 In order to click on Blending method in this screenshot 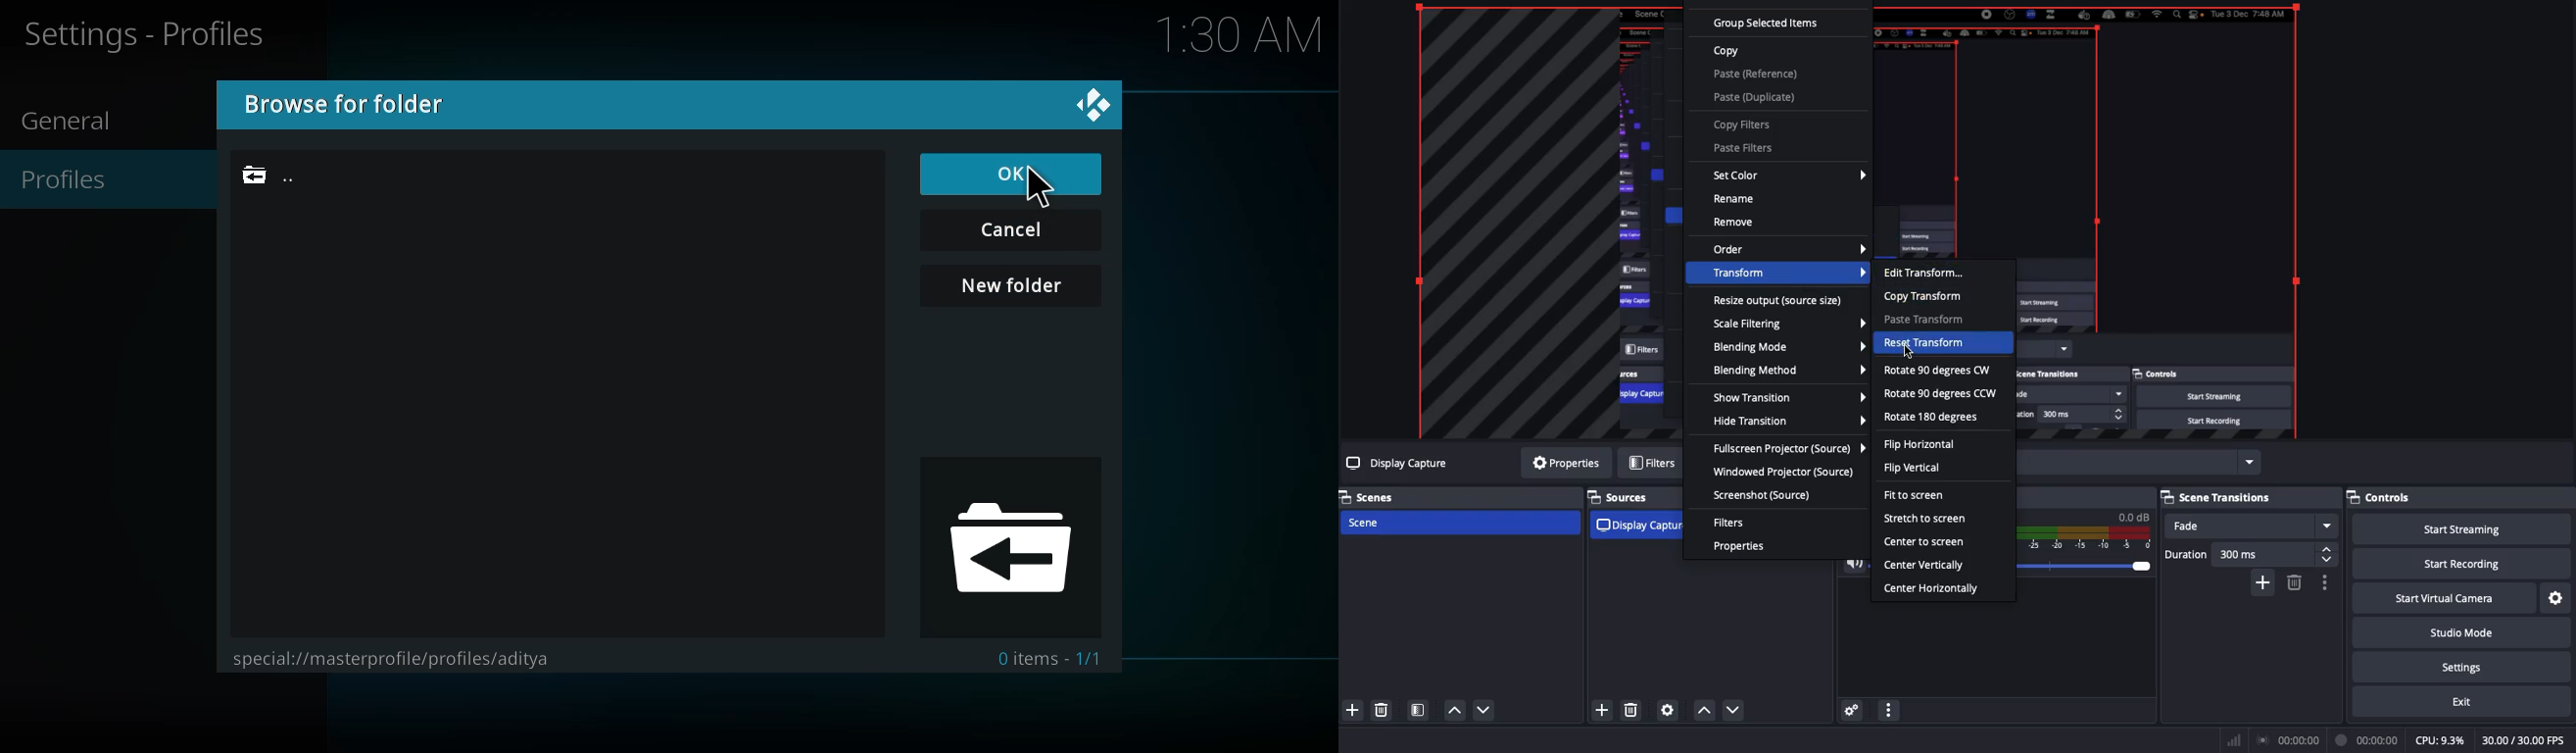, I will do `click(1789, 371)`.